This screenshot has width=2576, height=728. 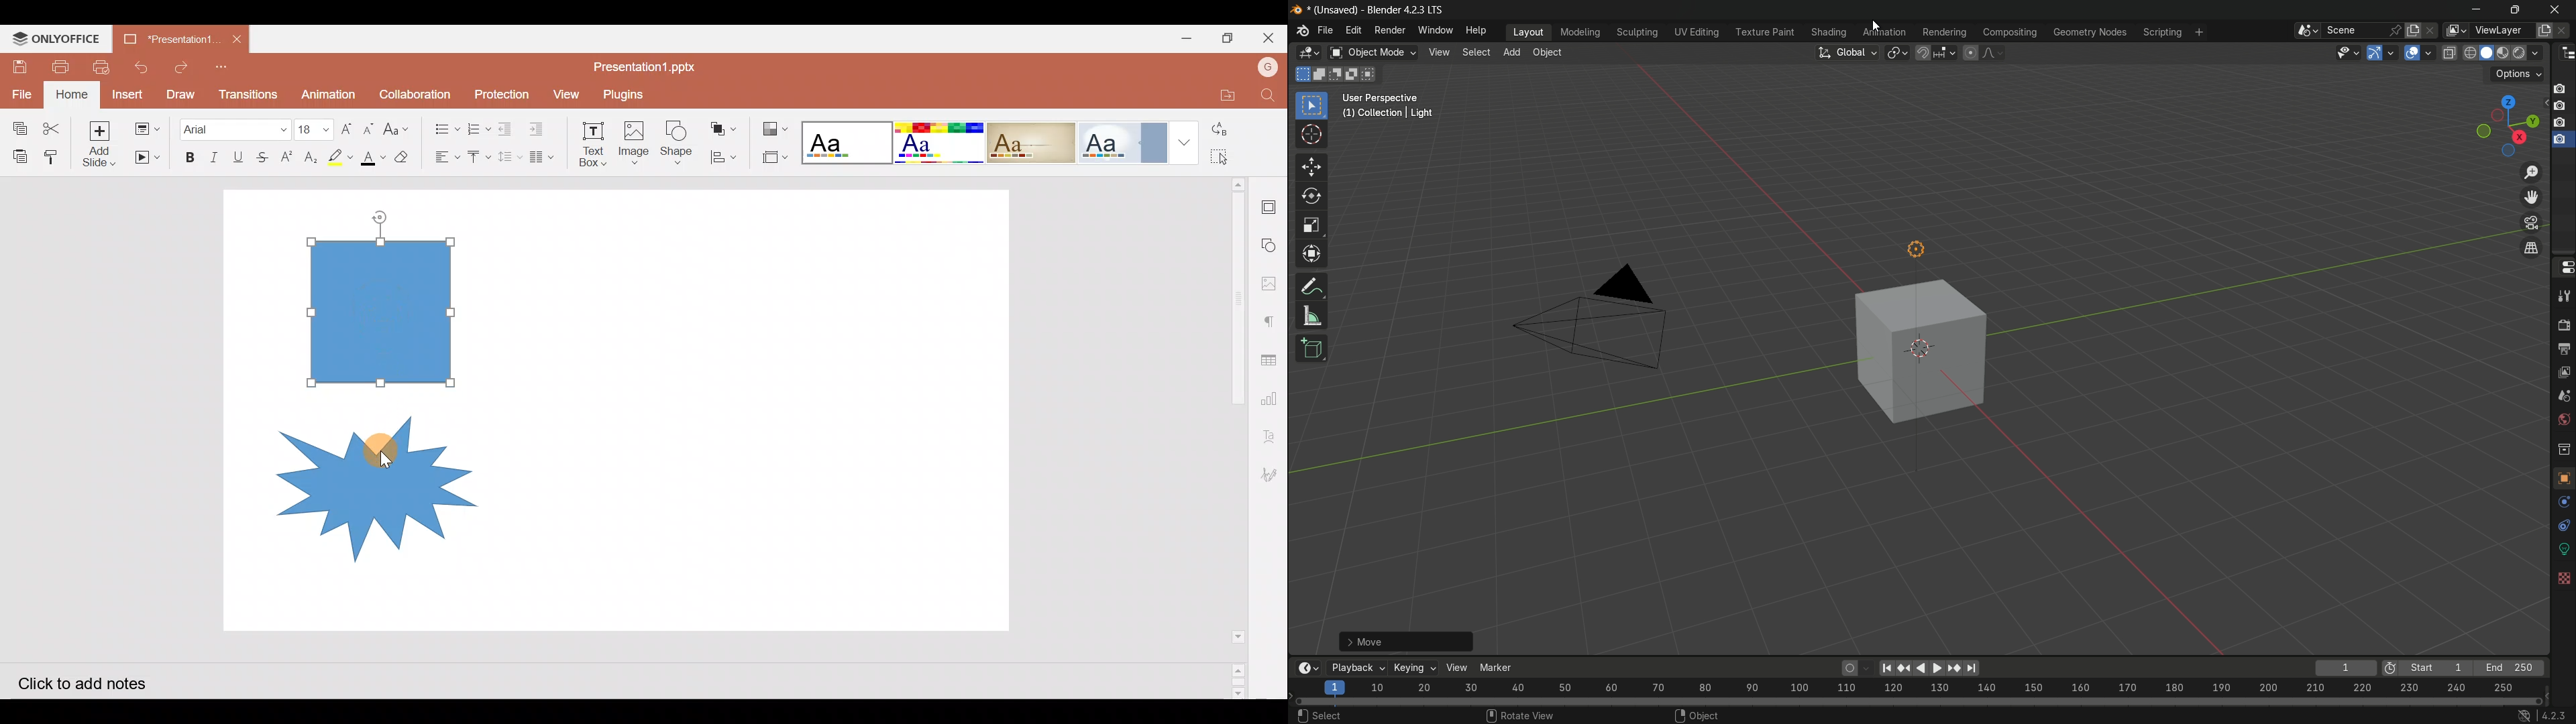 I want to click on View, so click(x=564, y=93).